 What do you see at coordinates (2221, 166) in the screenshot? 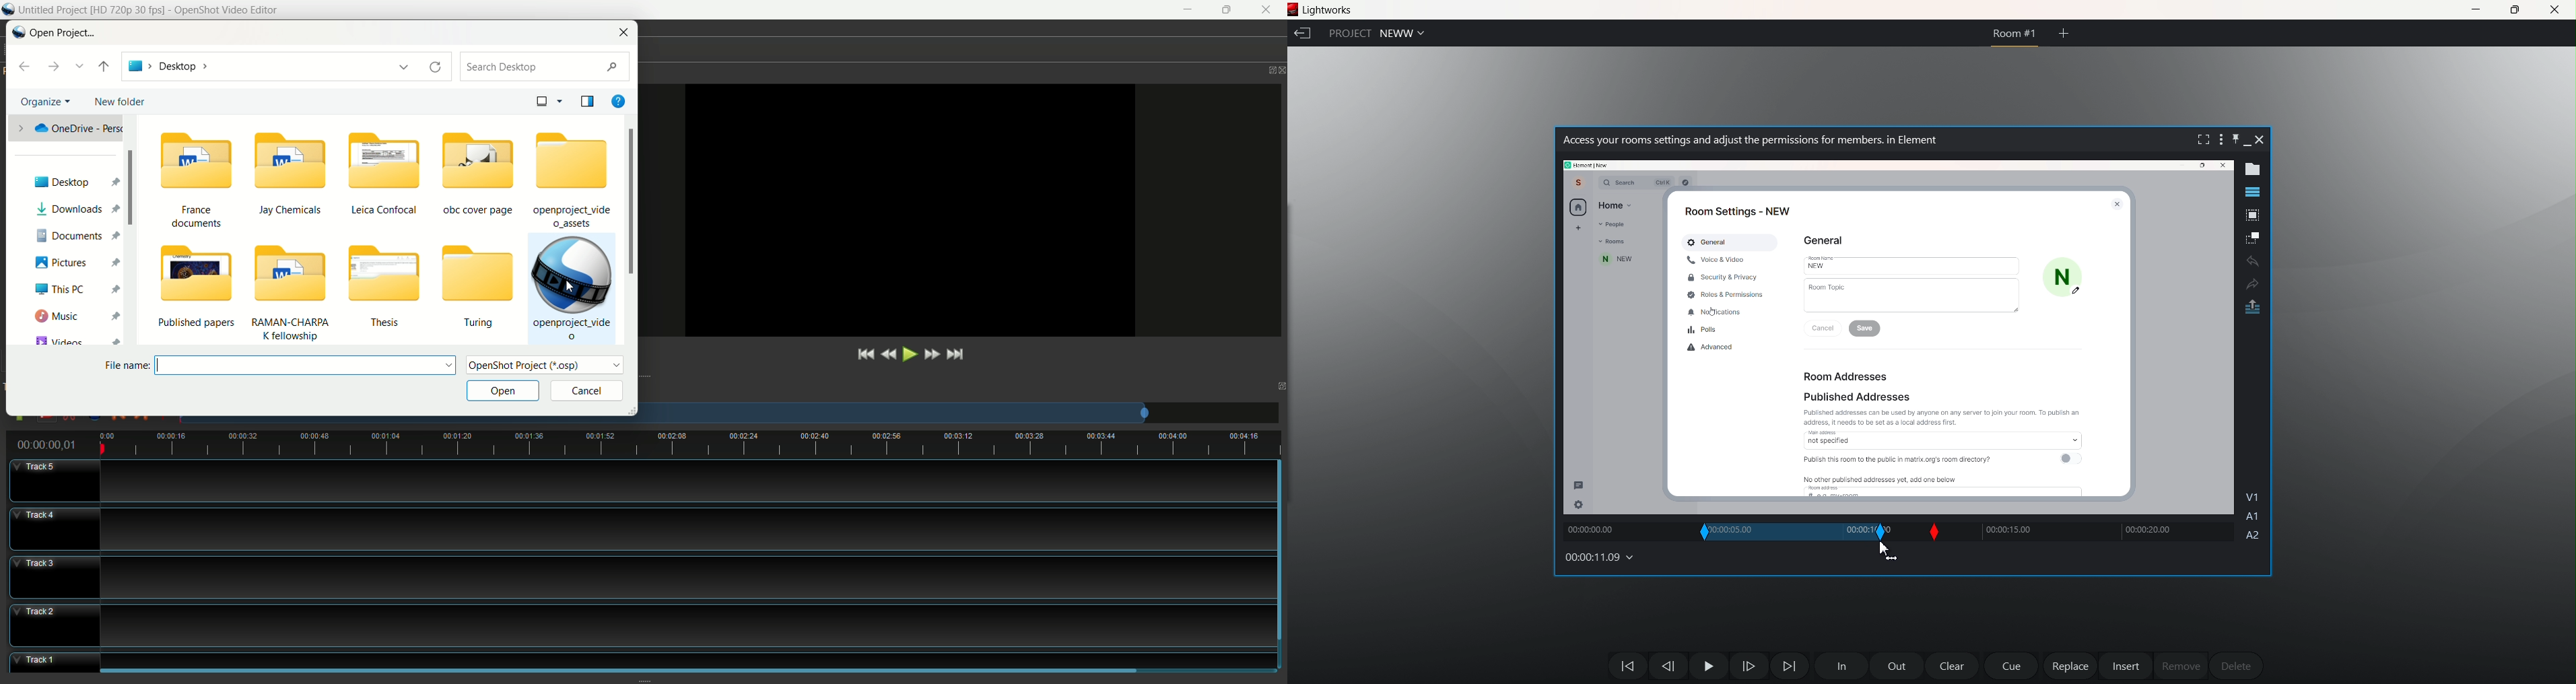
I see `close` at bounding box center [2221, 166].